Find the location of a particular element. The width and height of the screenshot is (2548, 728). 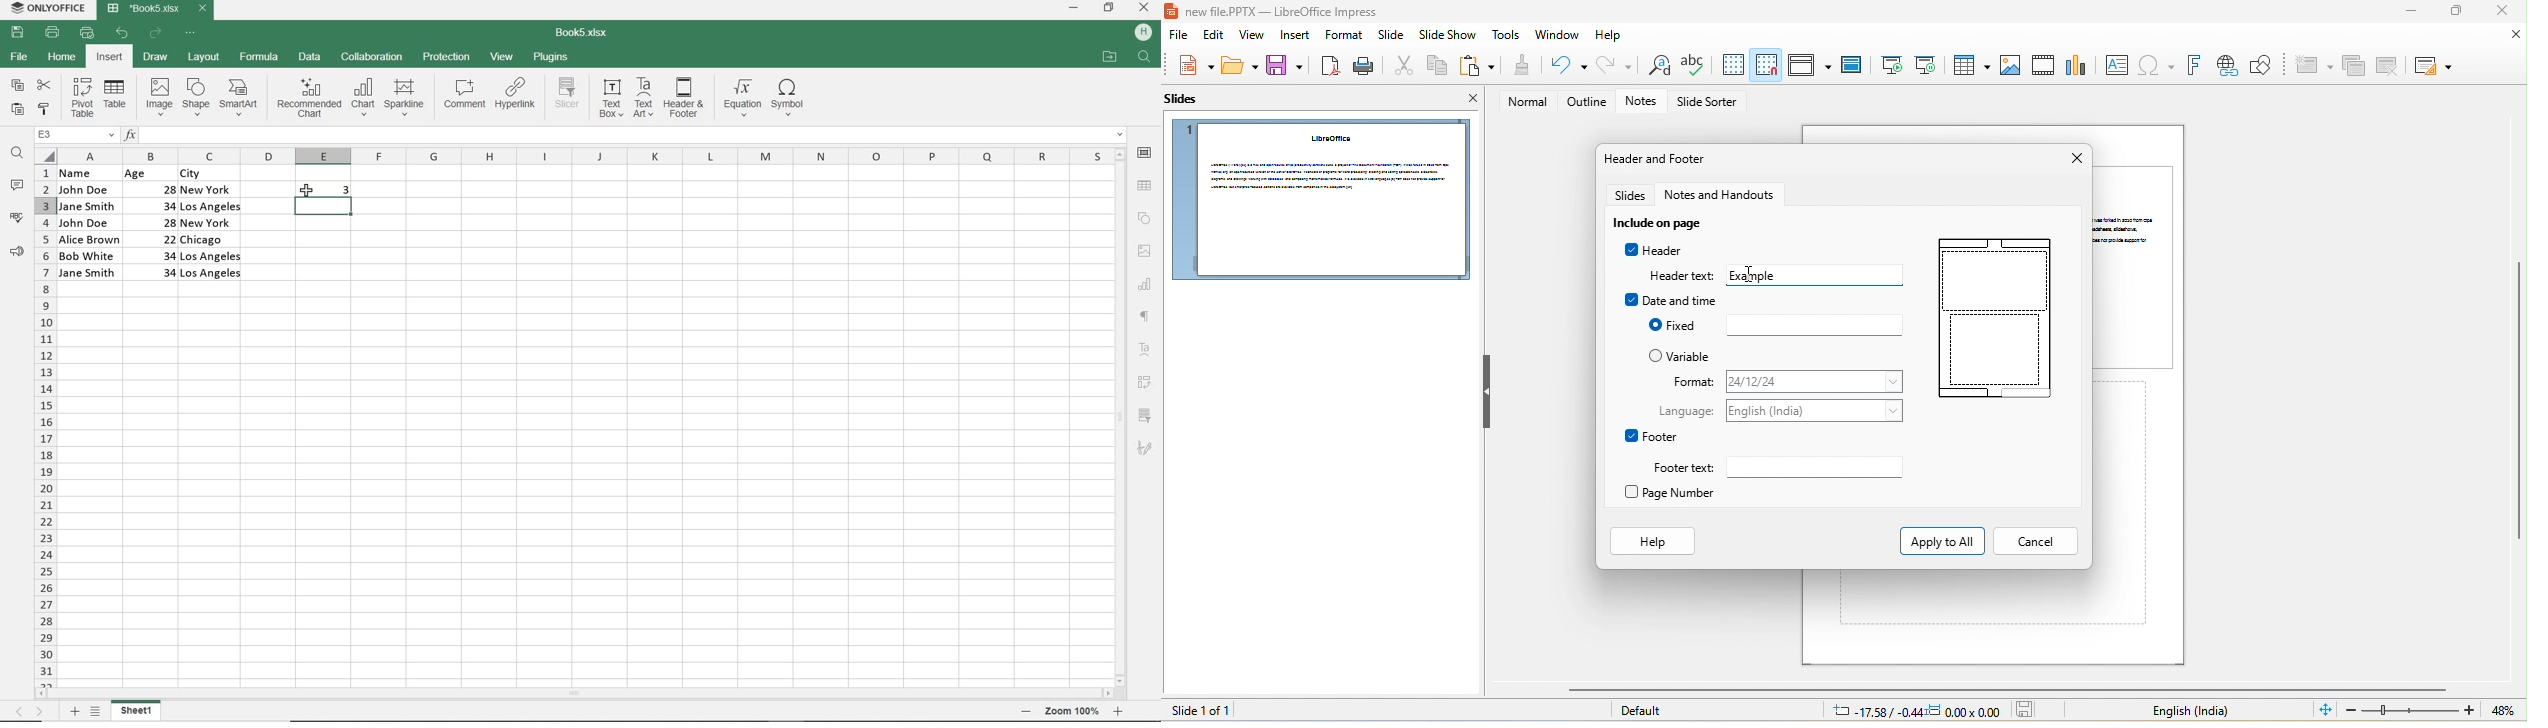

language is located at coordinates (1817, 411).